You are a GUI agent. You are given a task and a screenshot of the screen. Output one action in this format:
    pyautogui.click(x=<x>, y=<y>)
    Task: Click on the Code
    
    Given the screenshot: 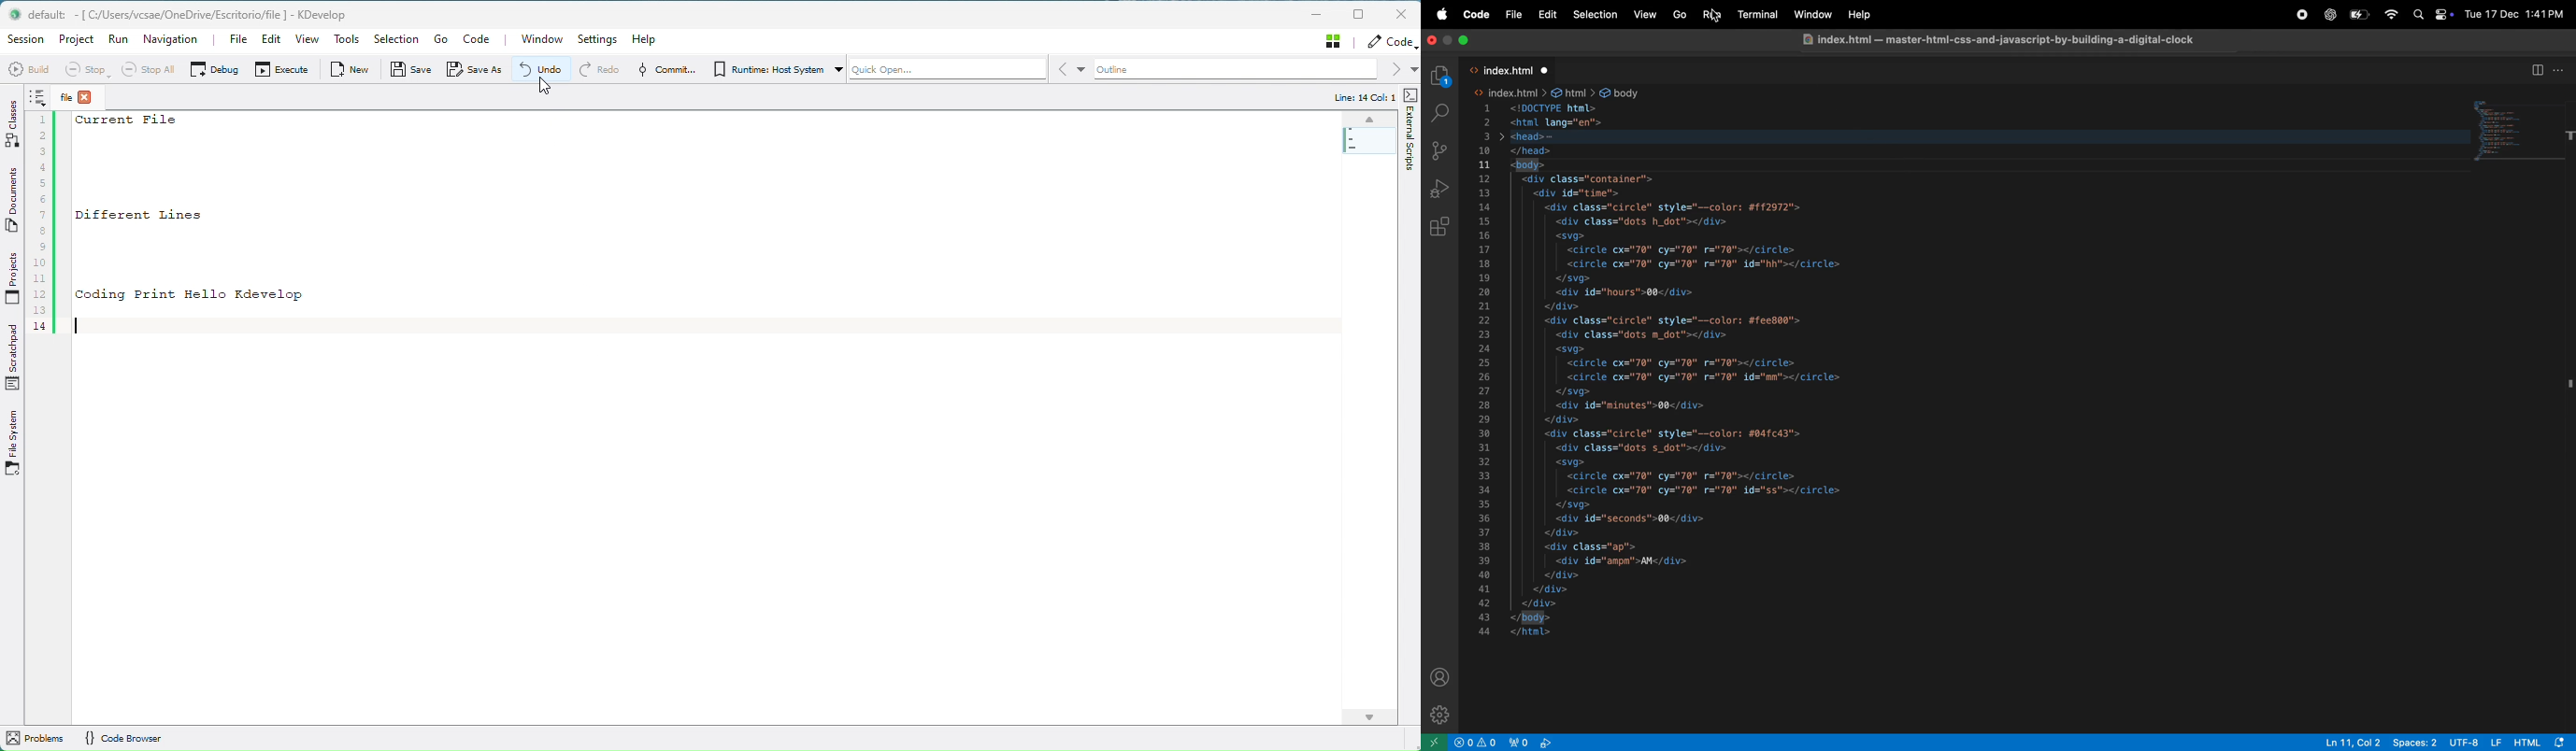 What is the action you would take?
    pyautogui.click(x=1478, y=16)
    